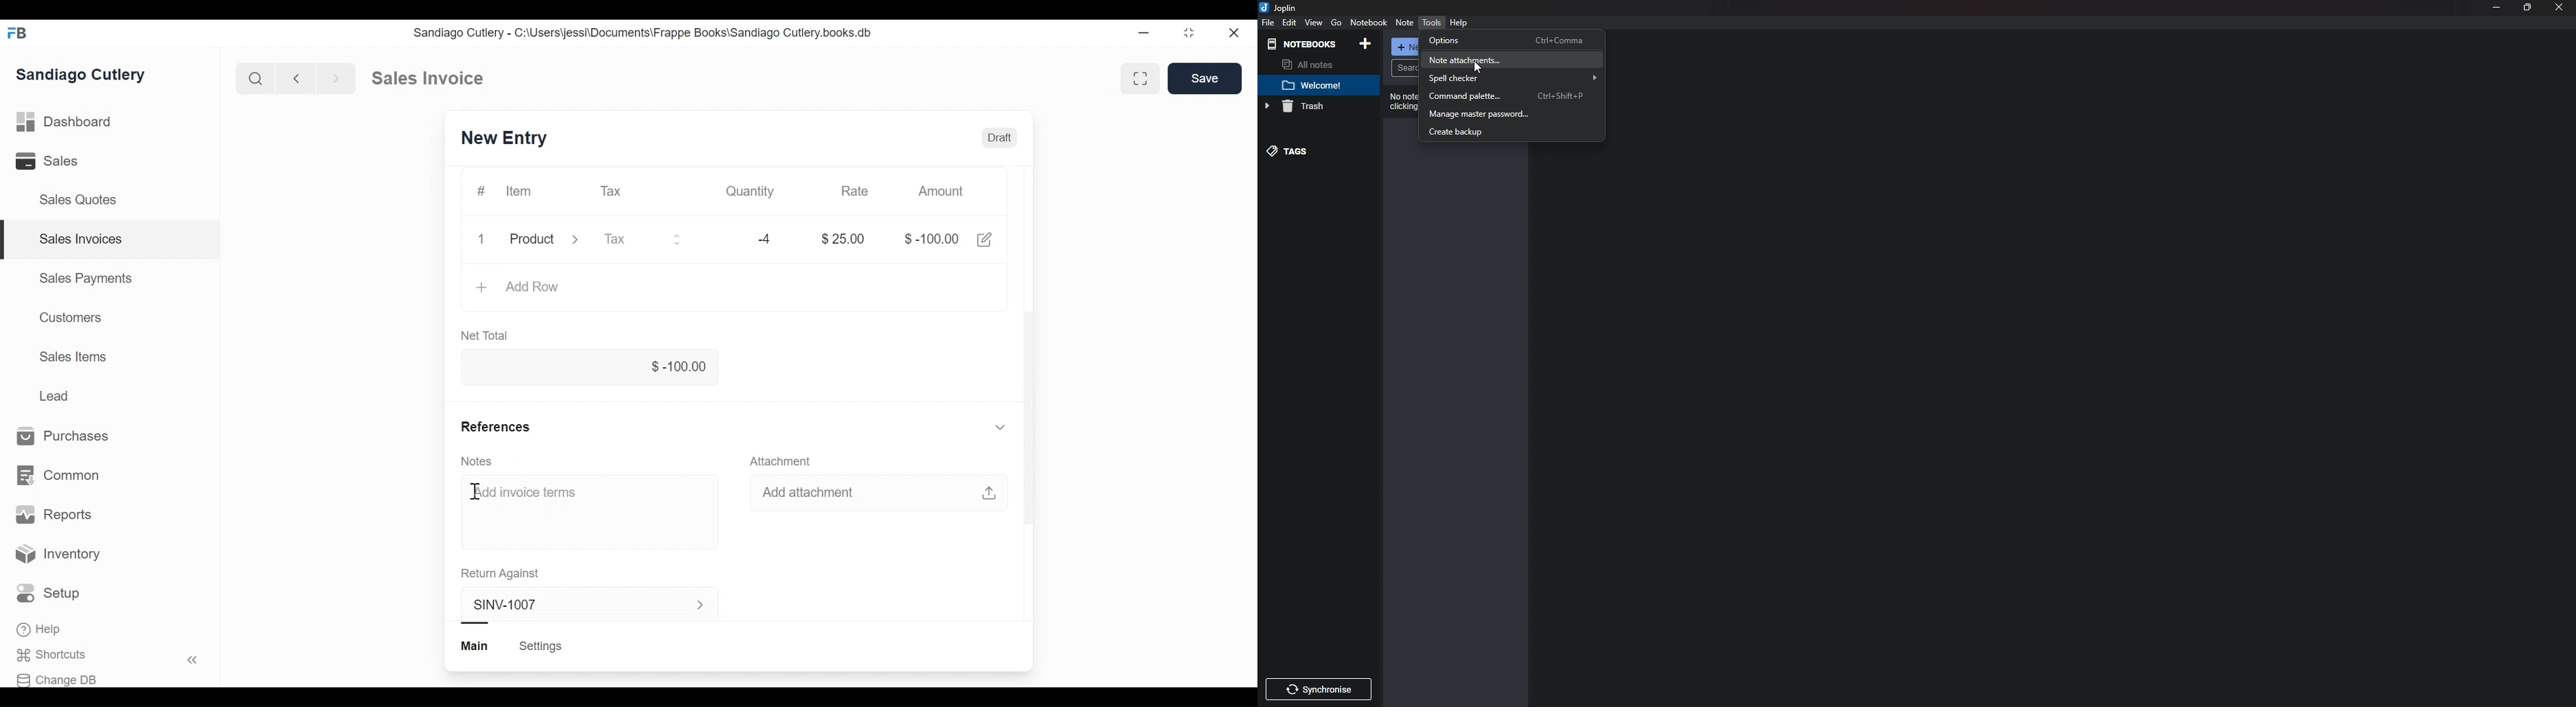  Describe the element at coordinates (474, 492) in the screenshot. I see `Cursor` at that location.